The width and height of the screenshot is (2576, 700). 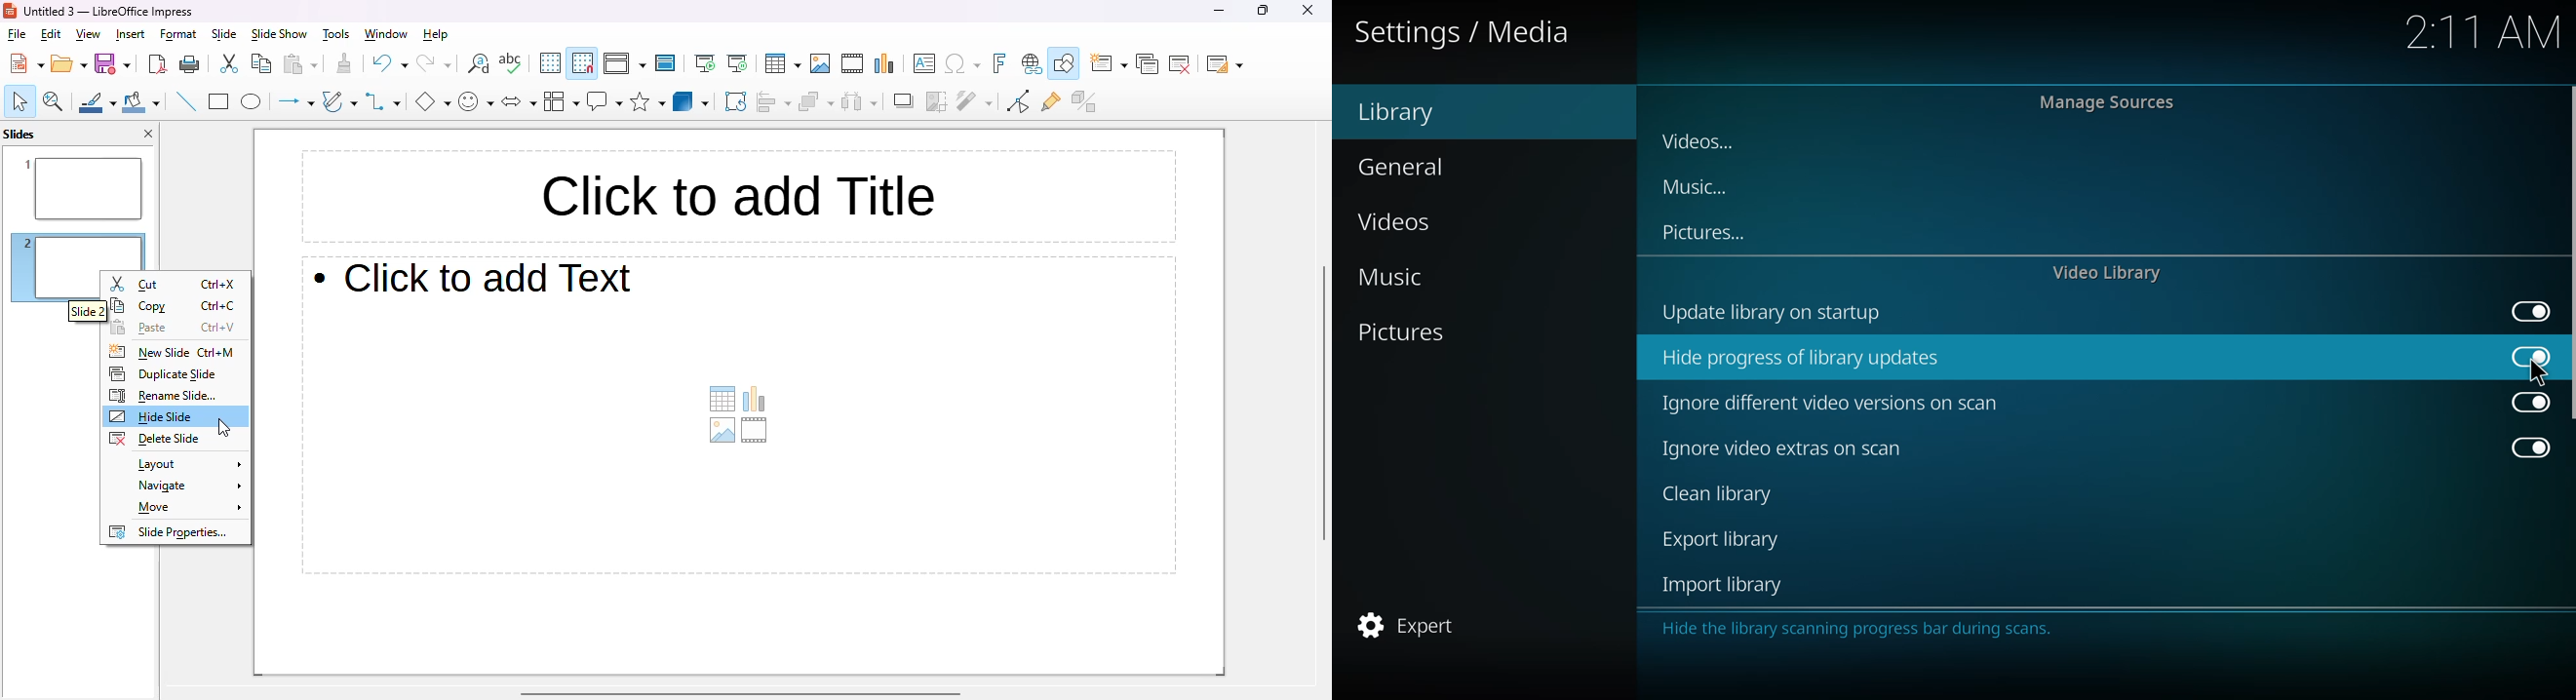 What do you see at coordinates (139, 327) in the screenshot?
I see `paste` at bounding box center [139, 327].